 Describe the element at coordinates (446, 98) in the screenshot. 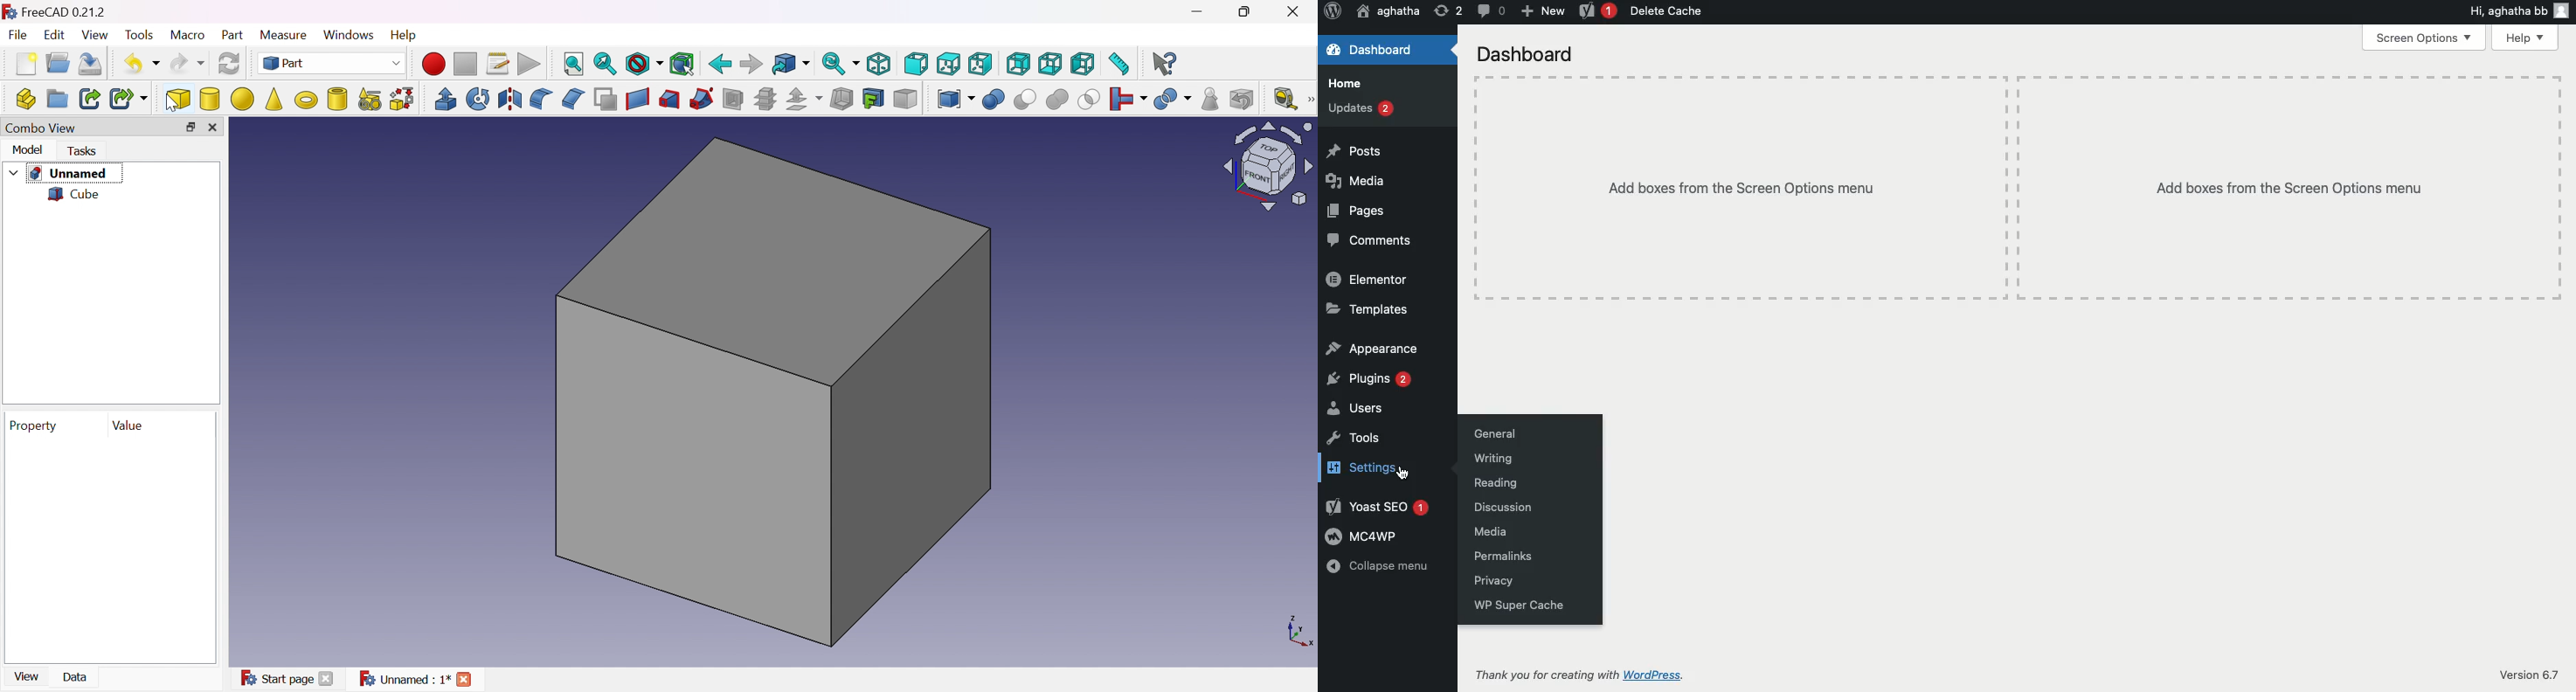

I see `Extrude revolve mirroring` at that location.